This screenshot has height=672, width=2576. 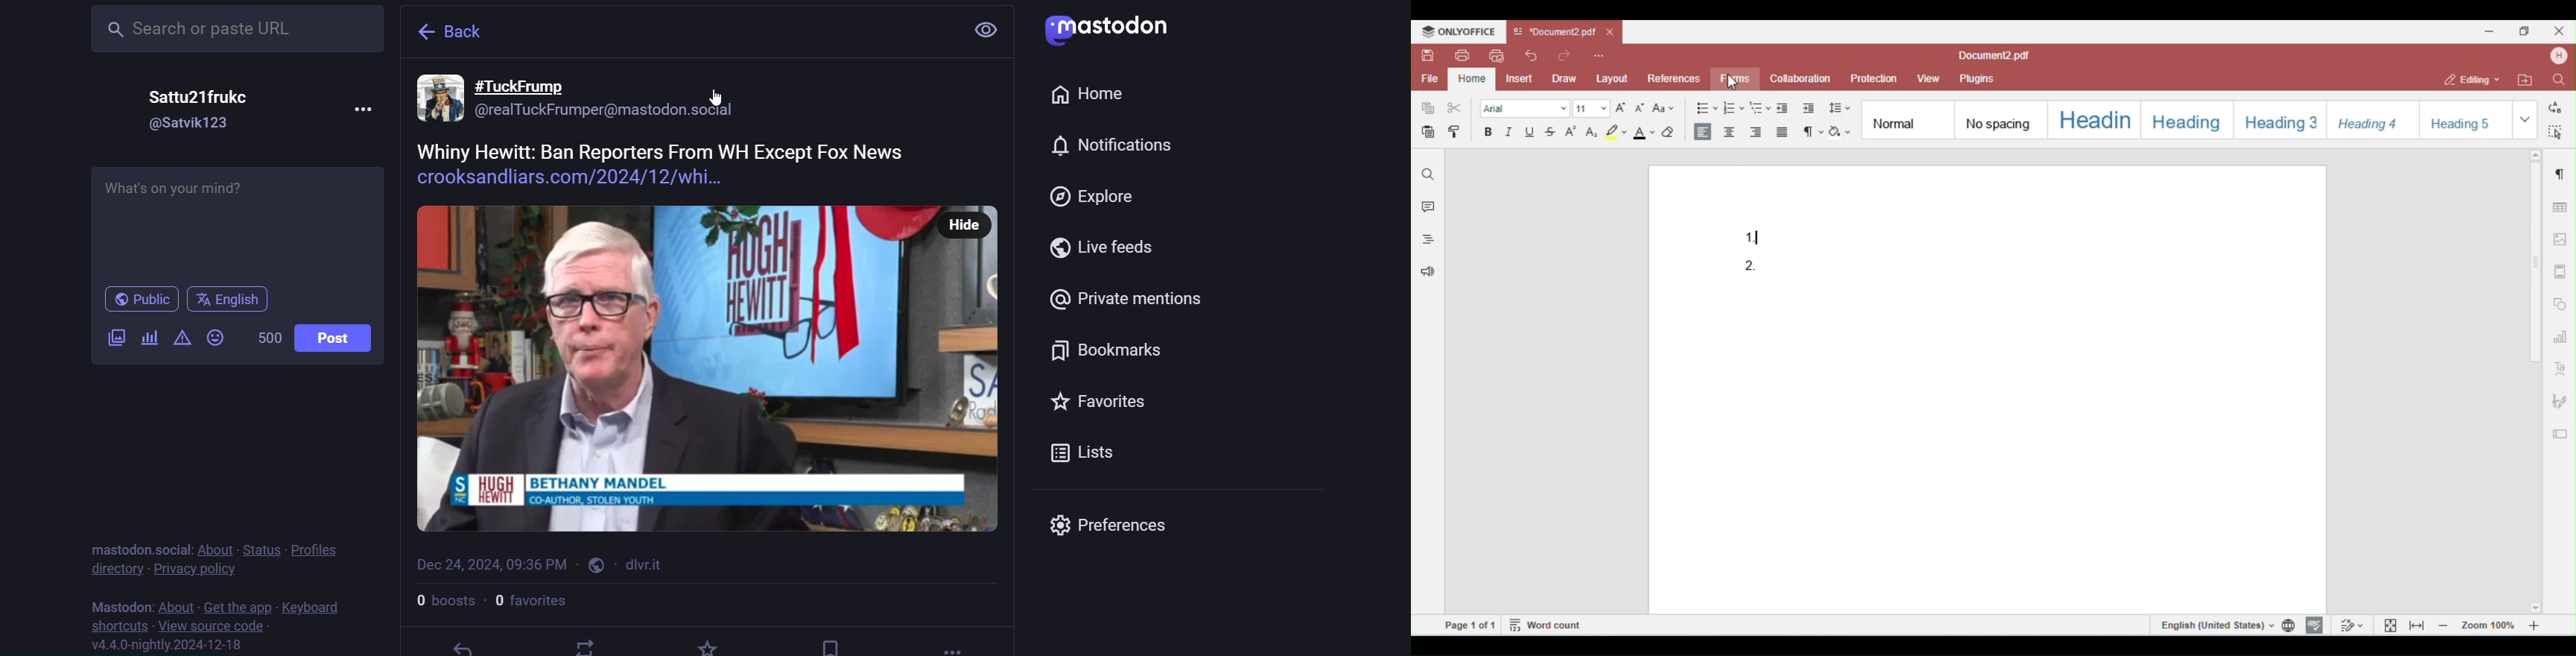 What do you see at coordinates (264, 548) in the screenshot?
I see `status` at bounding box center [264, 548].